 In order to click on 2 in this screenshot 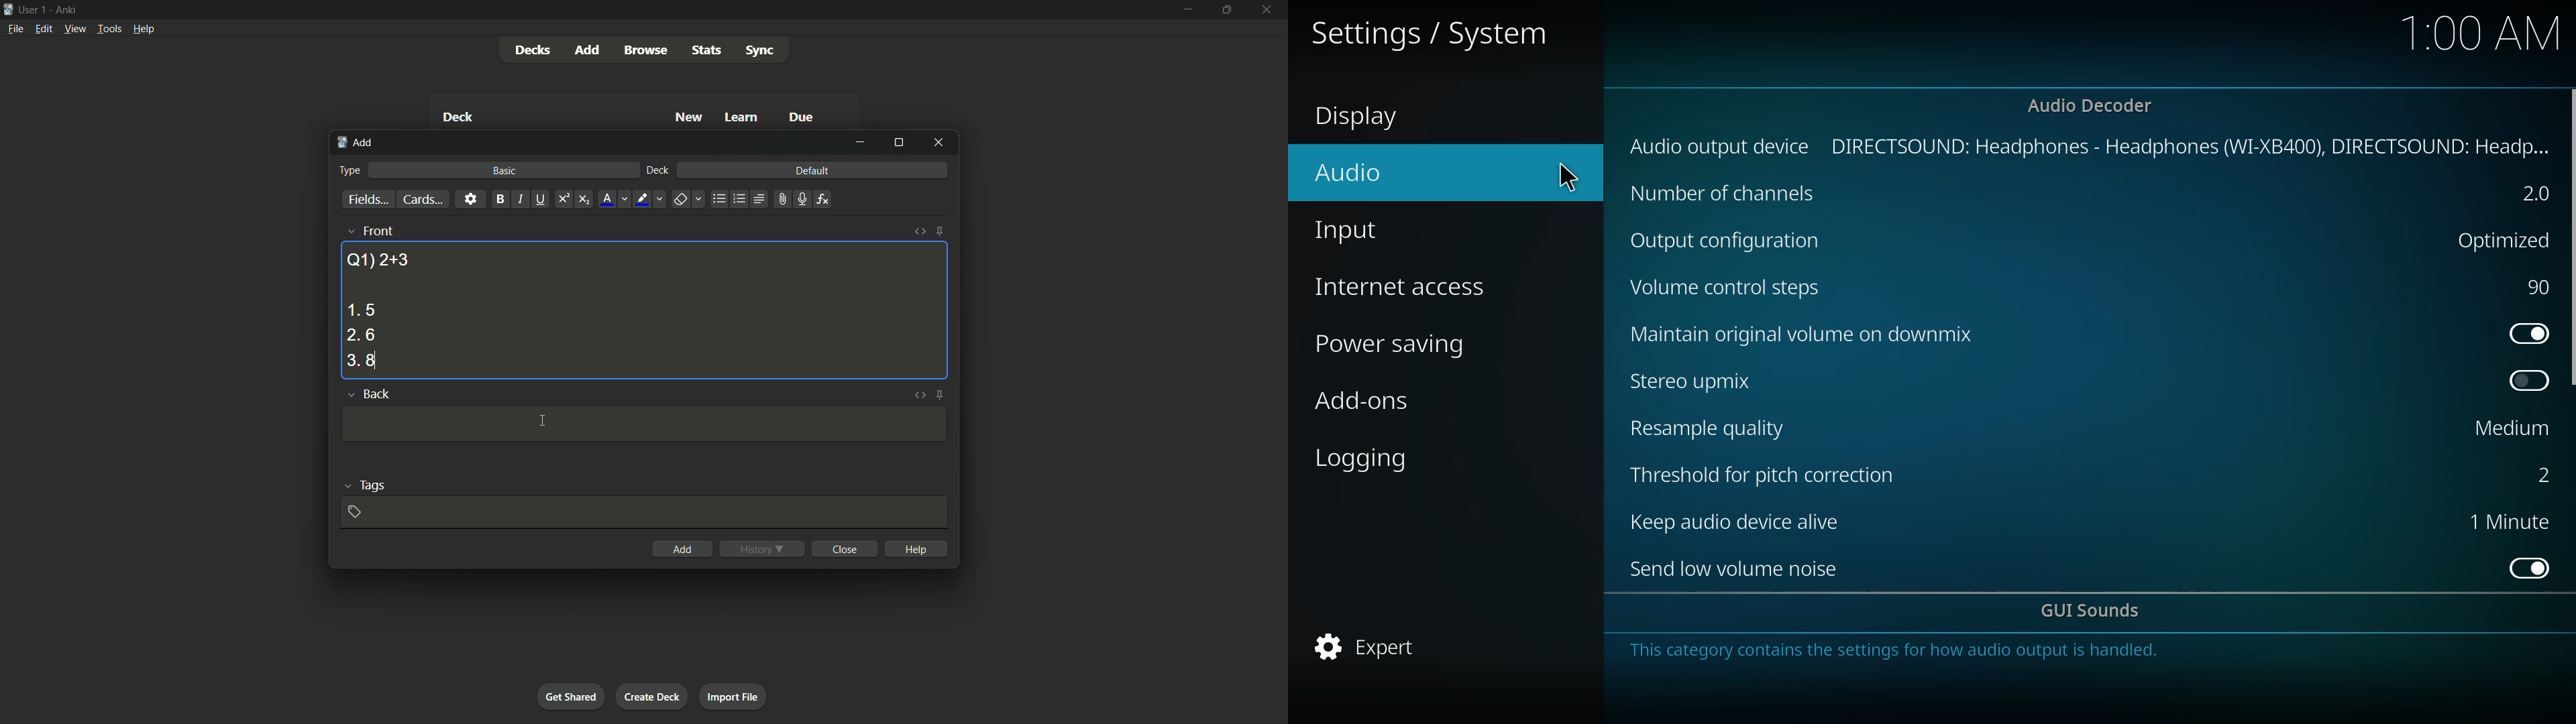, I will do `click(2536, 473)`.